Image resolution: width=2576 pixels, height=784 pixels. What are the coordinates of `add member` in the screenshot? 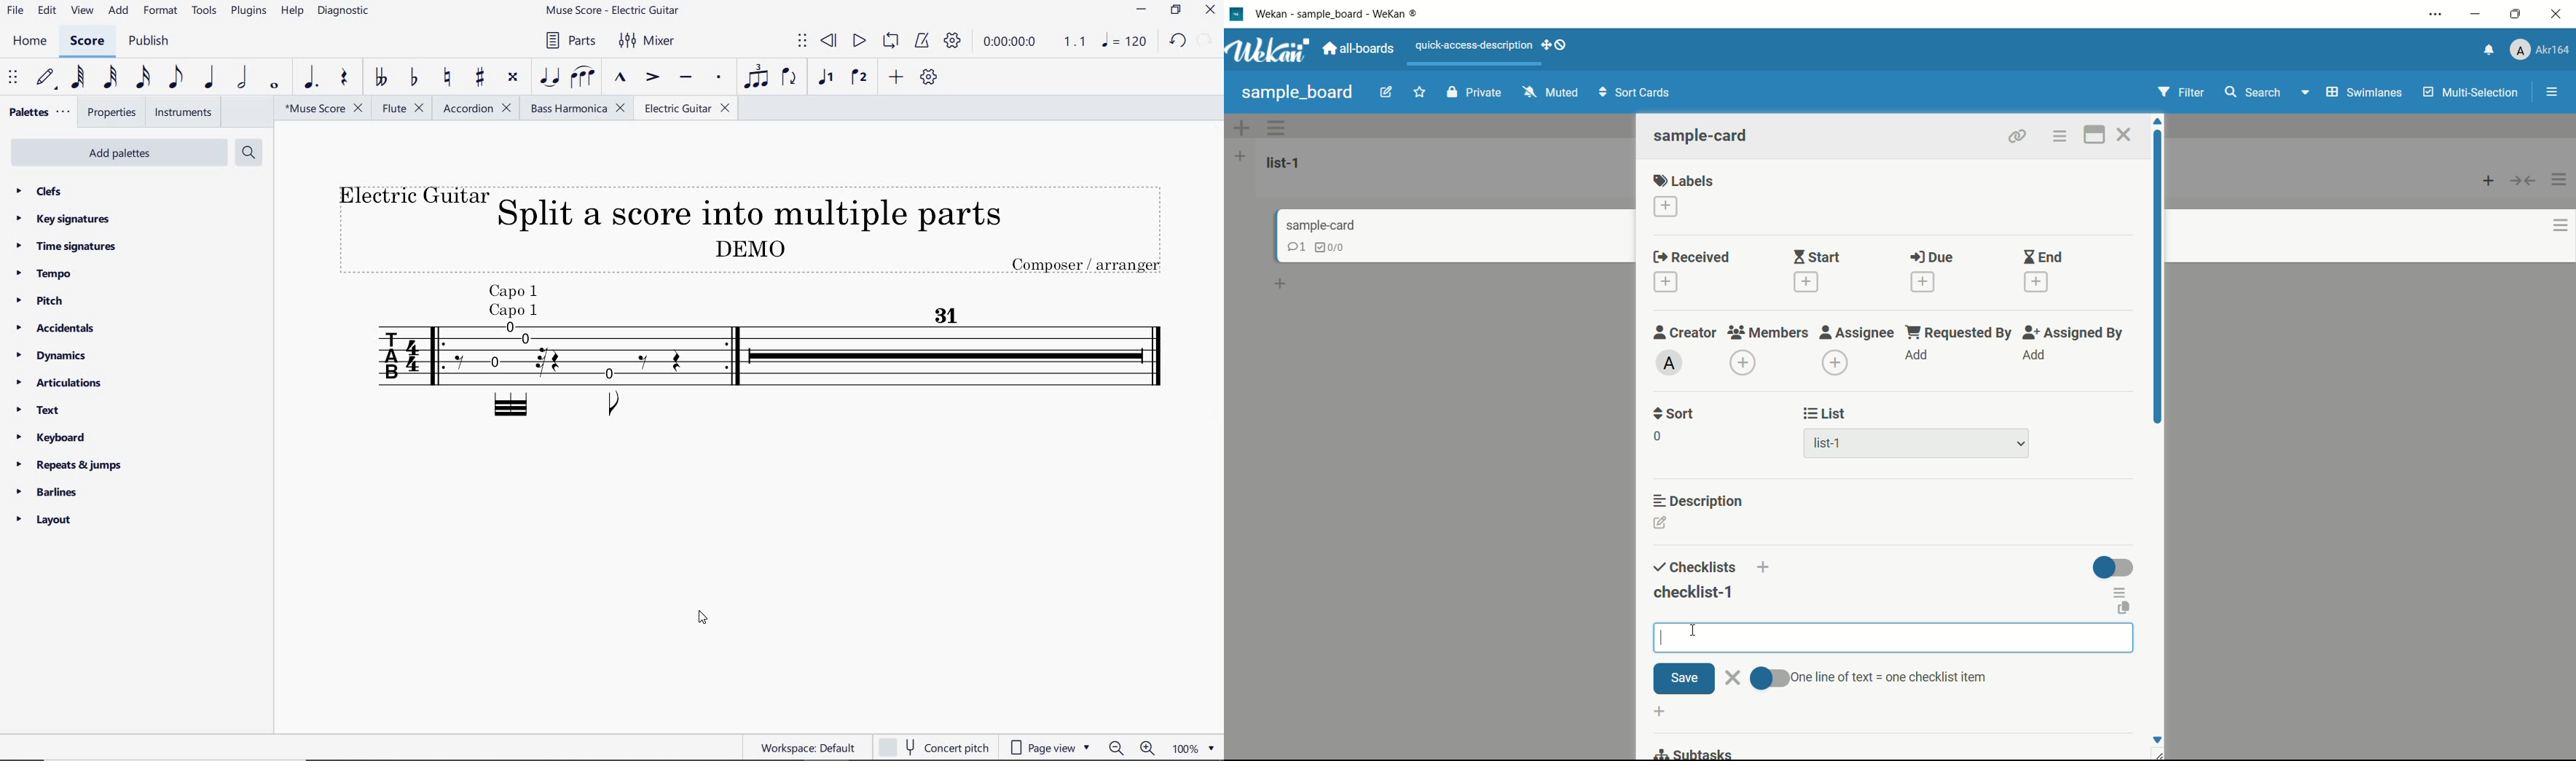 It's located at (1745, 363).